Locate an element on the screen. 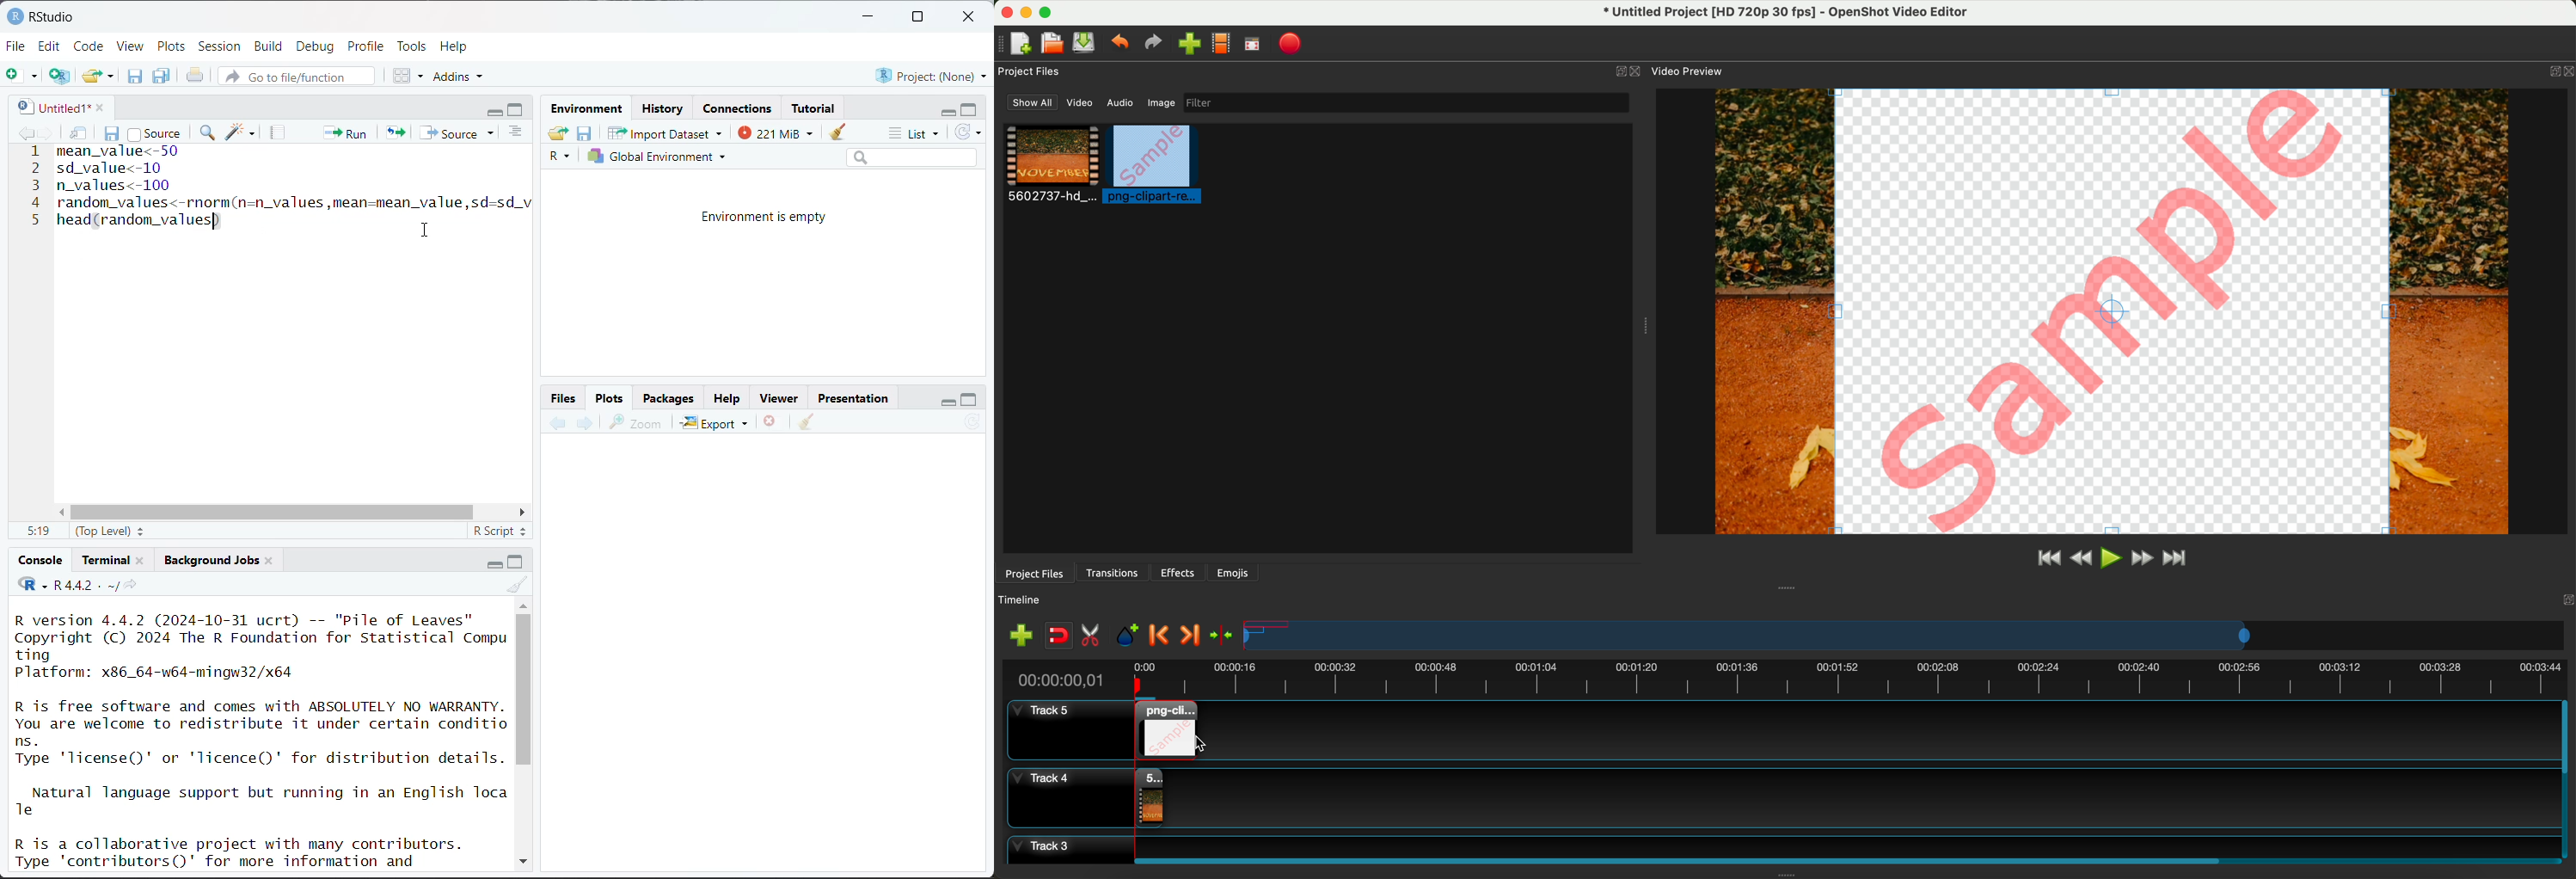 Image resolution: width=2576 pixels, height=896 pixels. source is located at coordinates (460, 132).